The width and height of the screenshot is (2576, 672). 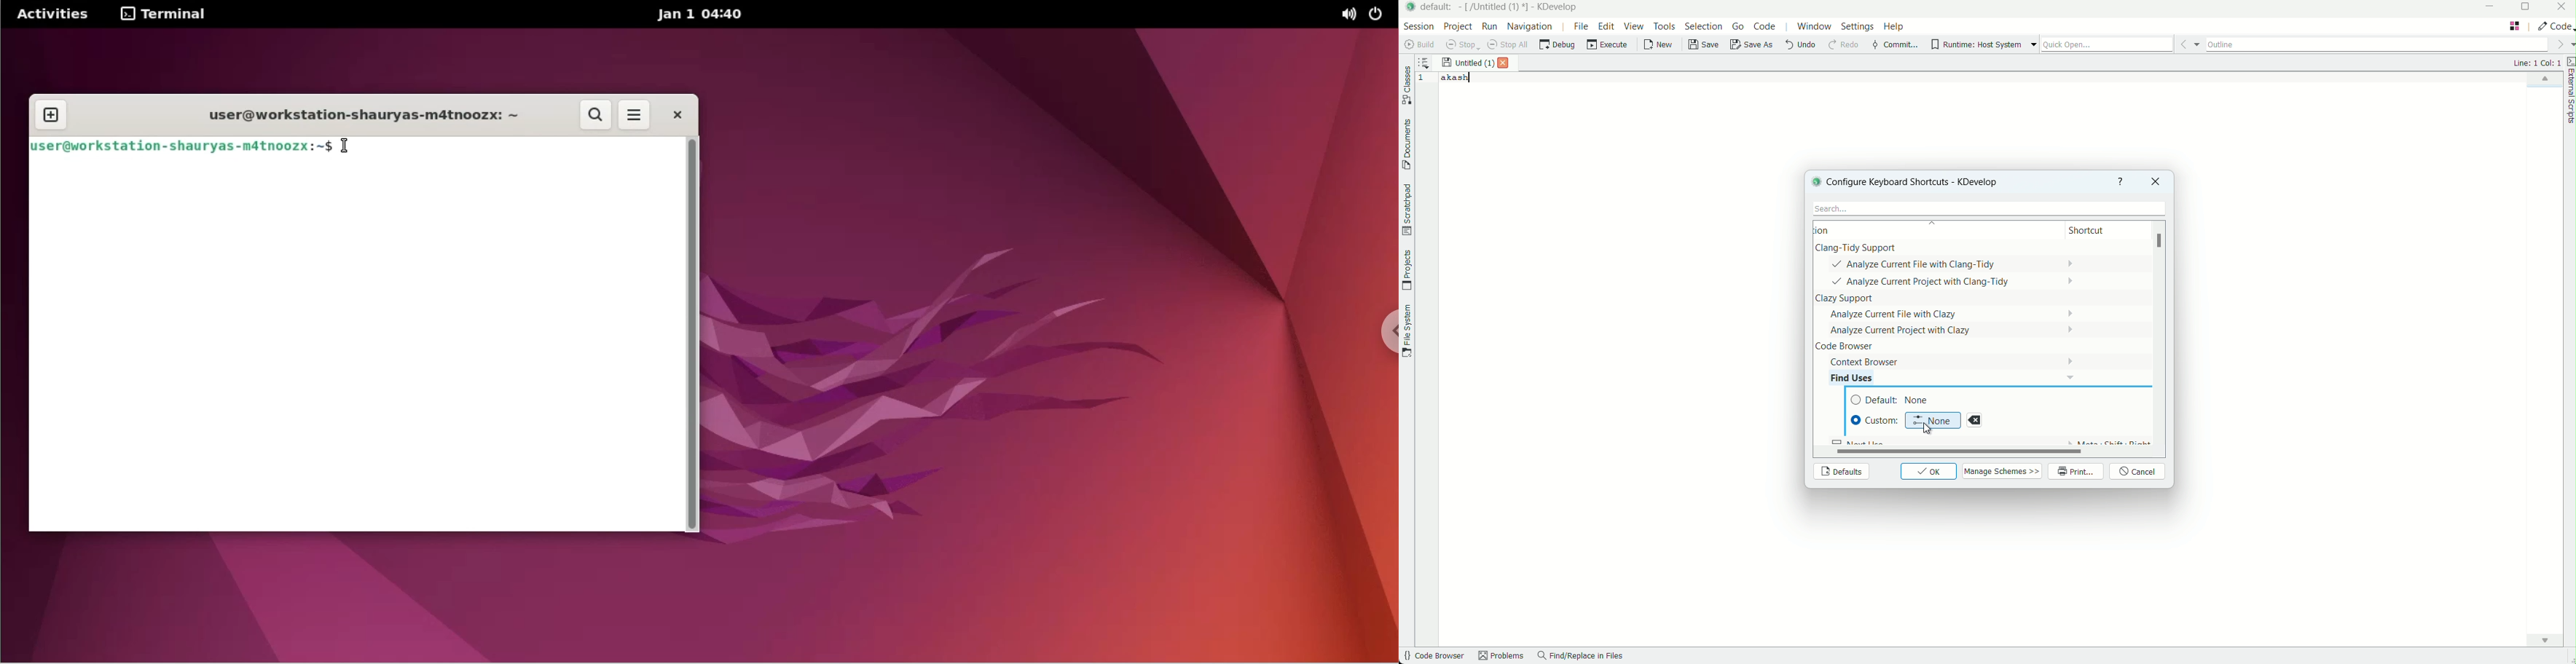 What do you see at coordinates (1406, 144) in the screenshot?
I see `documents` at bounding box center [1406, 144].